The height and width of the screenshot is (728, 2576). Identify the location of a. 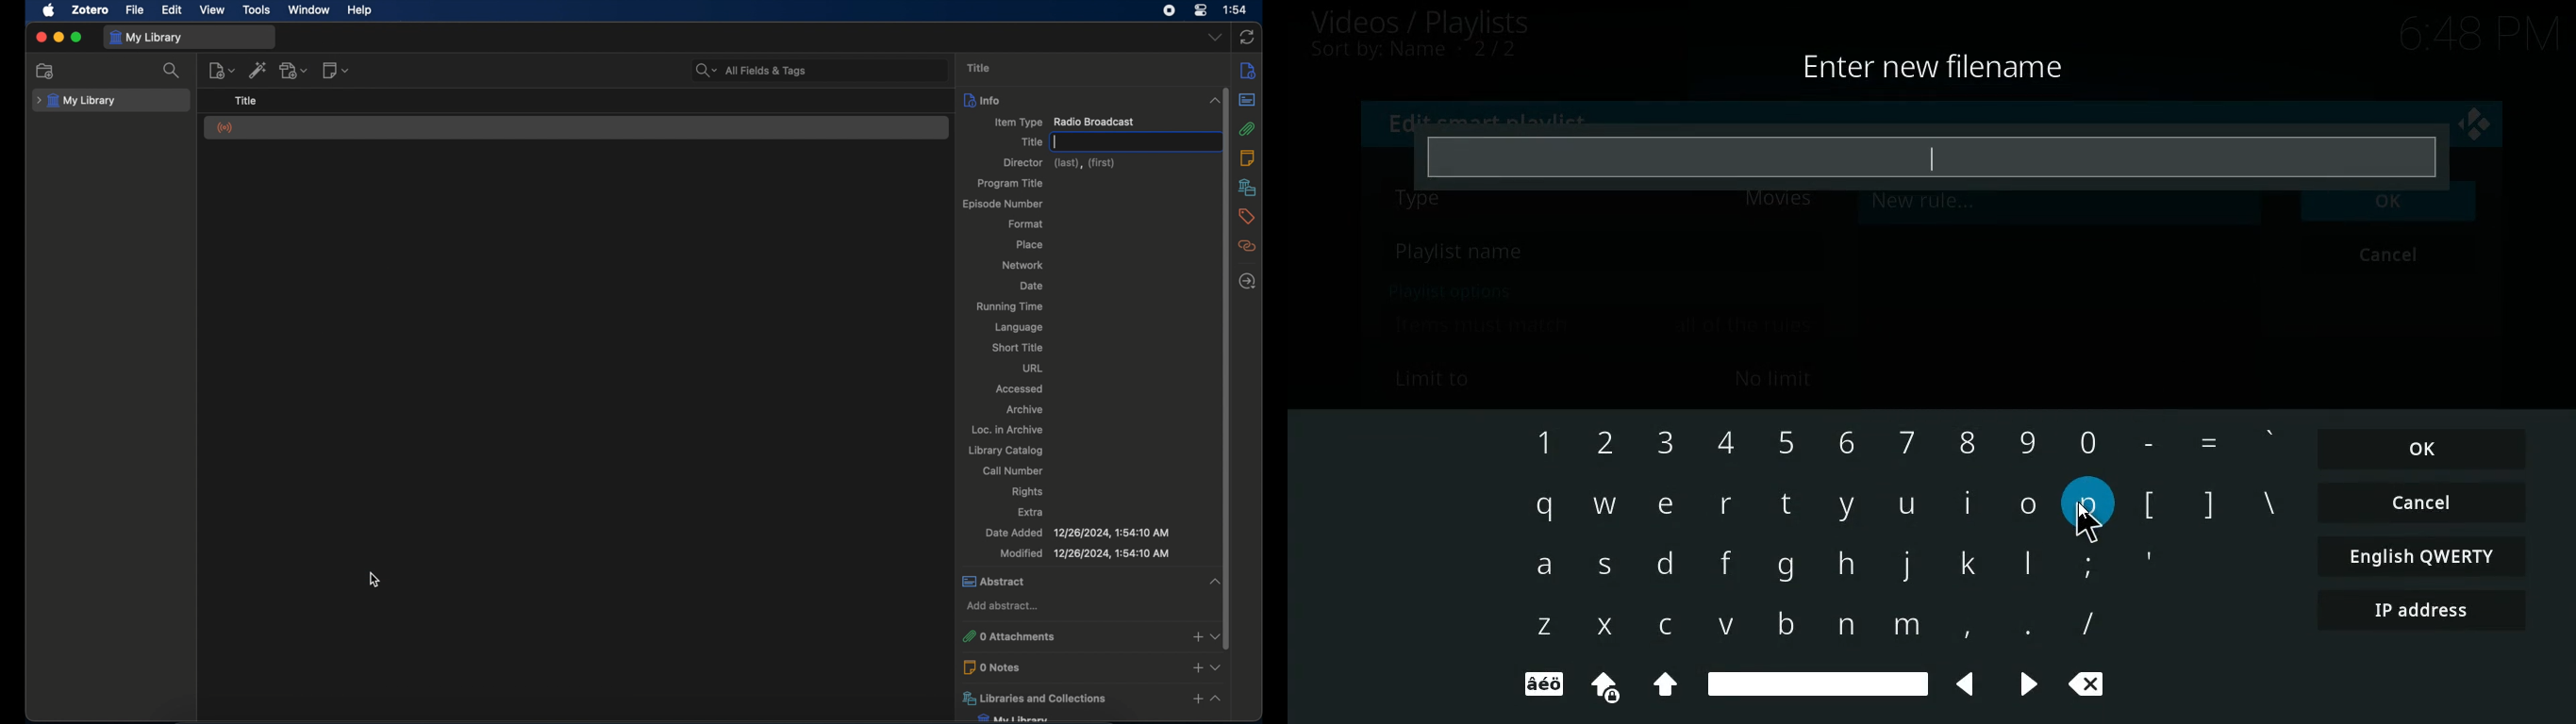
(1543, 569).